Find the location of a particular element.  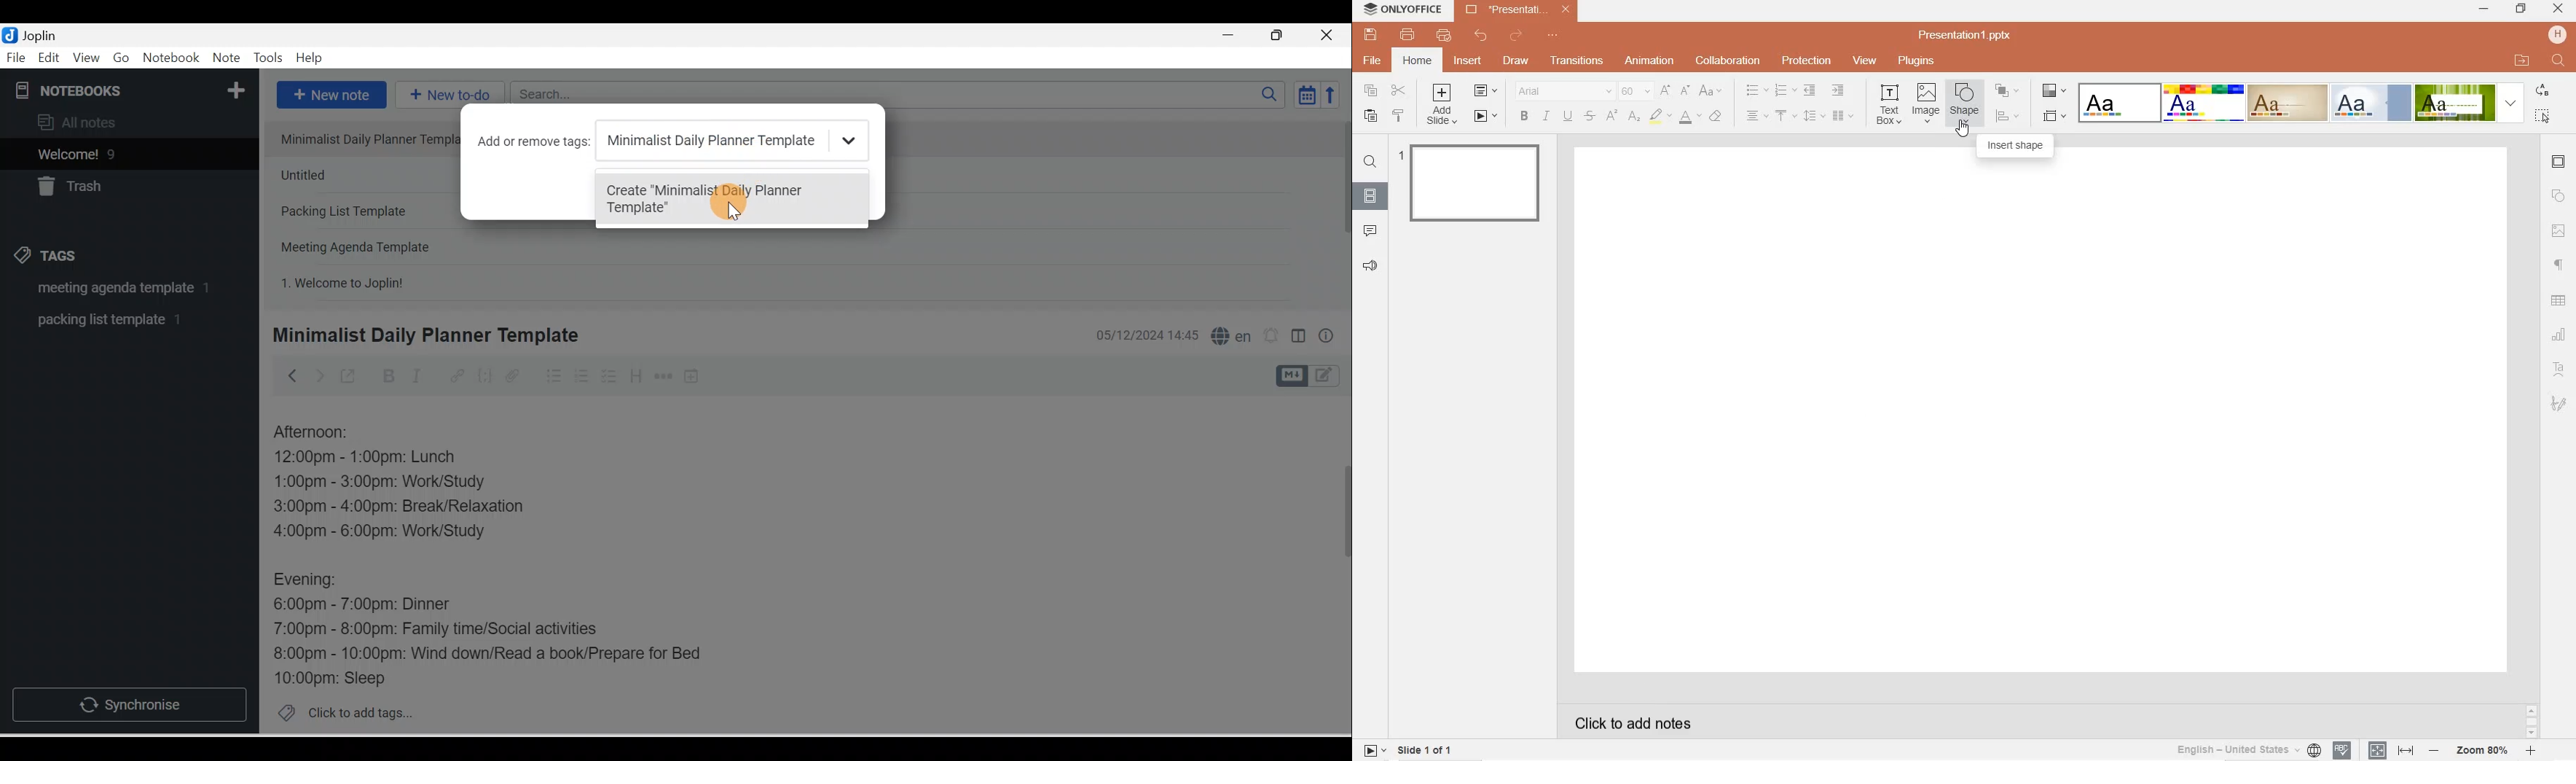

change slide layout is located at coordinates (1486, 92).